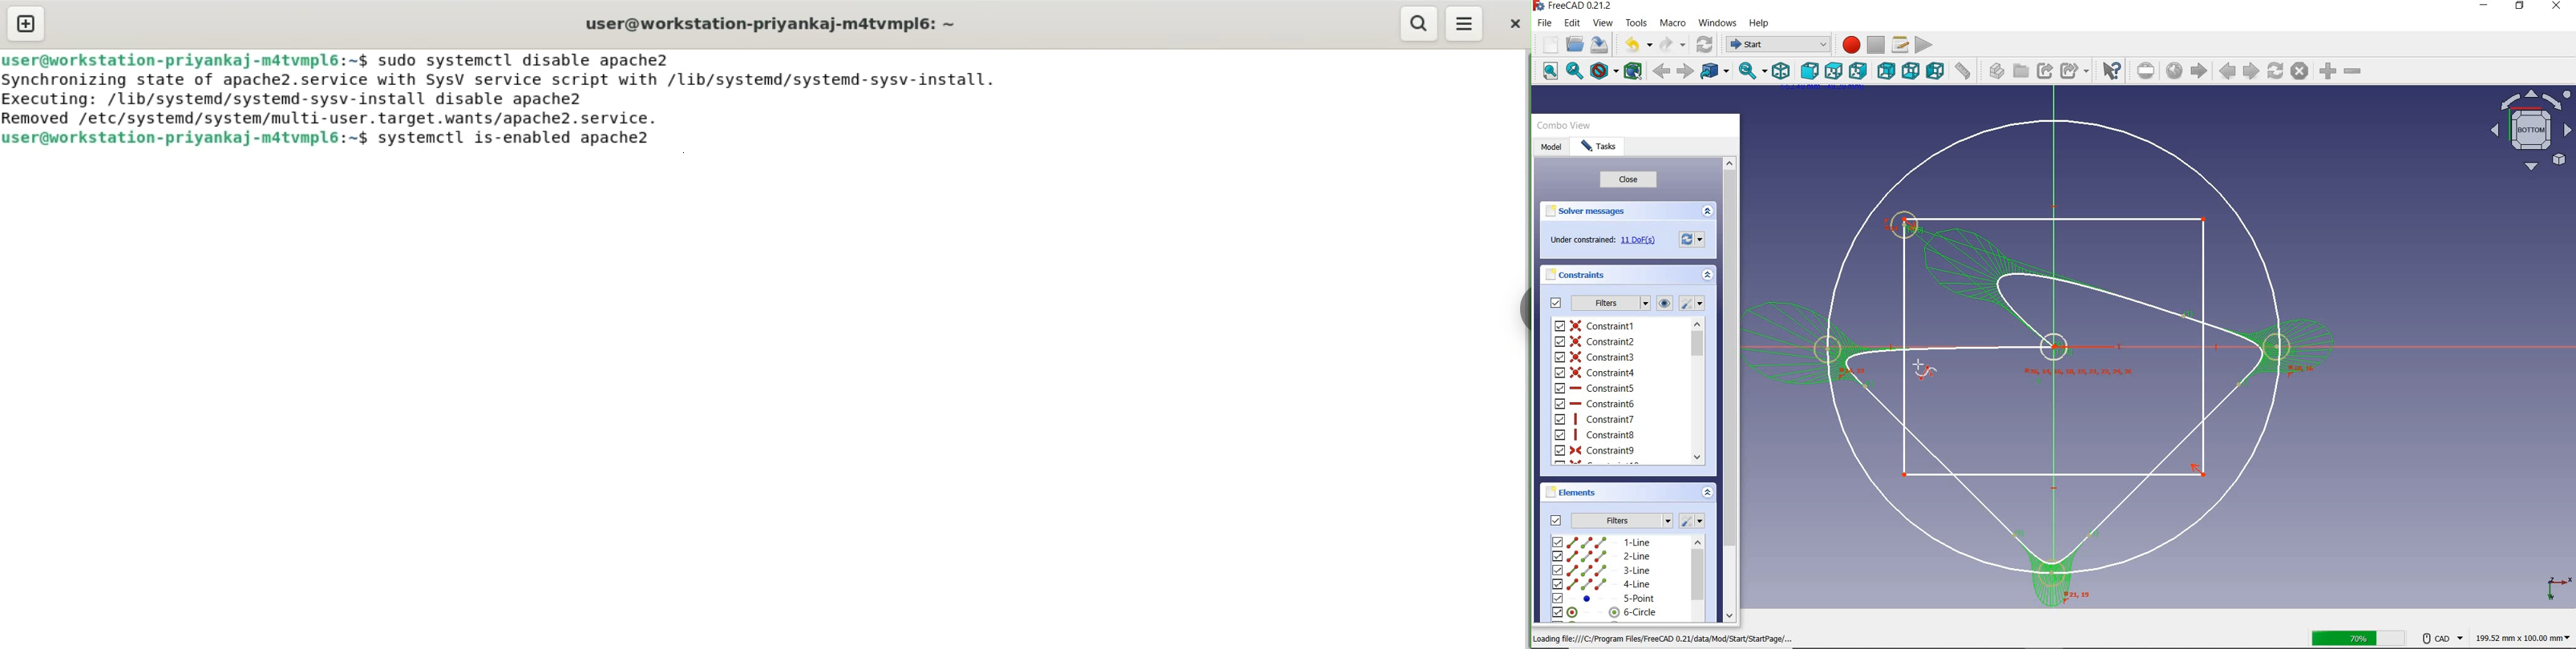 The image size is (2576, 672). I want to click on what's this?, so click(2111, 71).